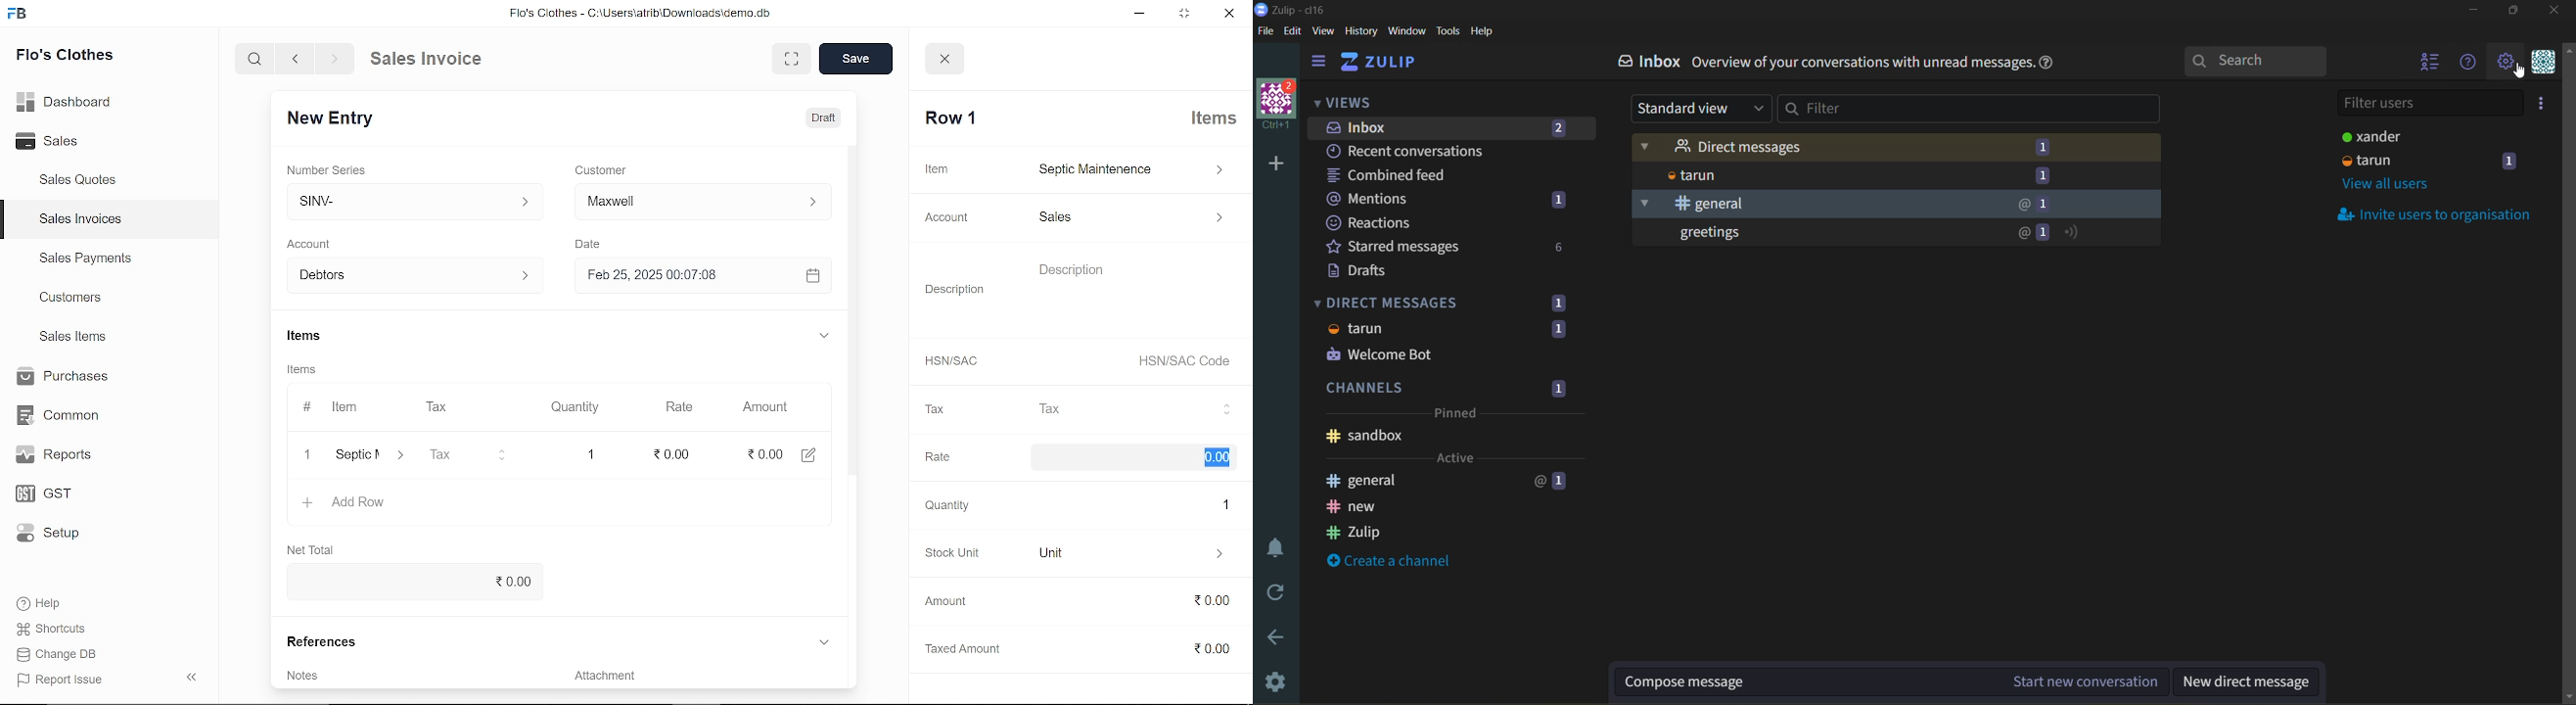 The image size is (2576, 728). I want to click on Sales Invoices, so click(80, 219).